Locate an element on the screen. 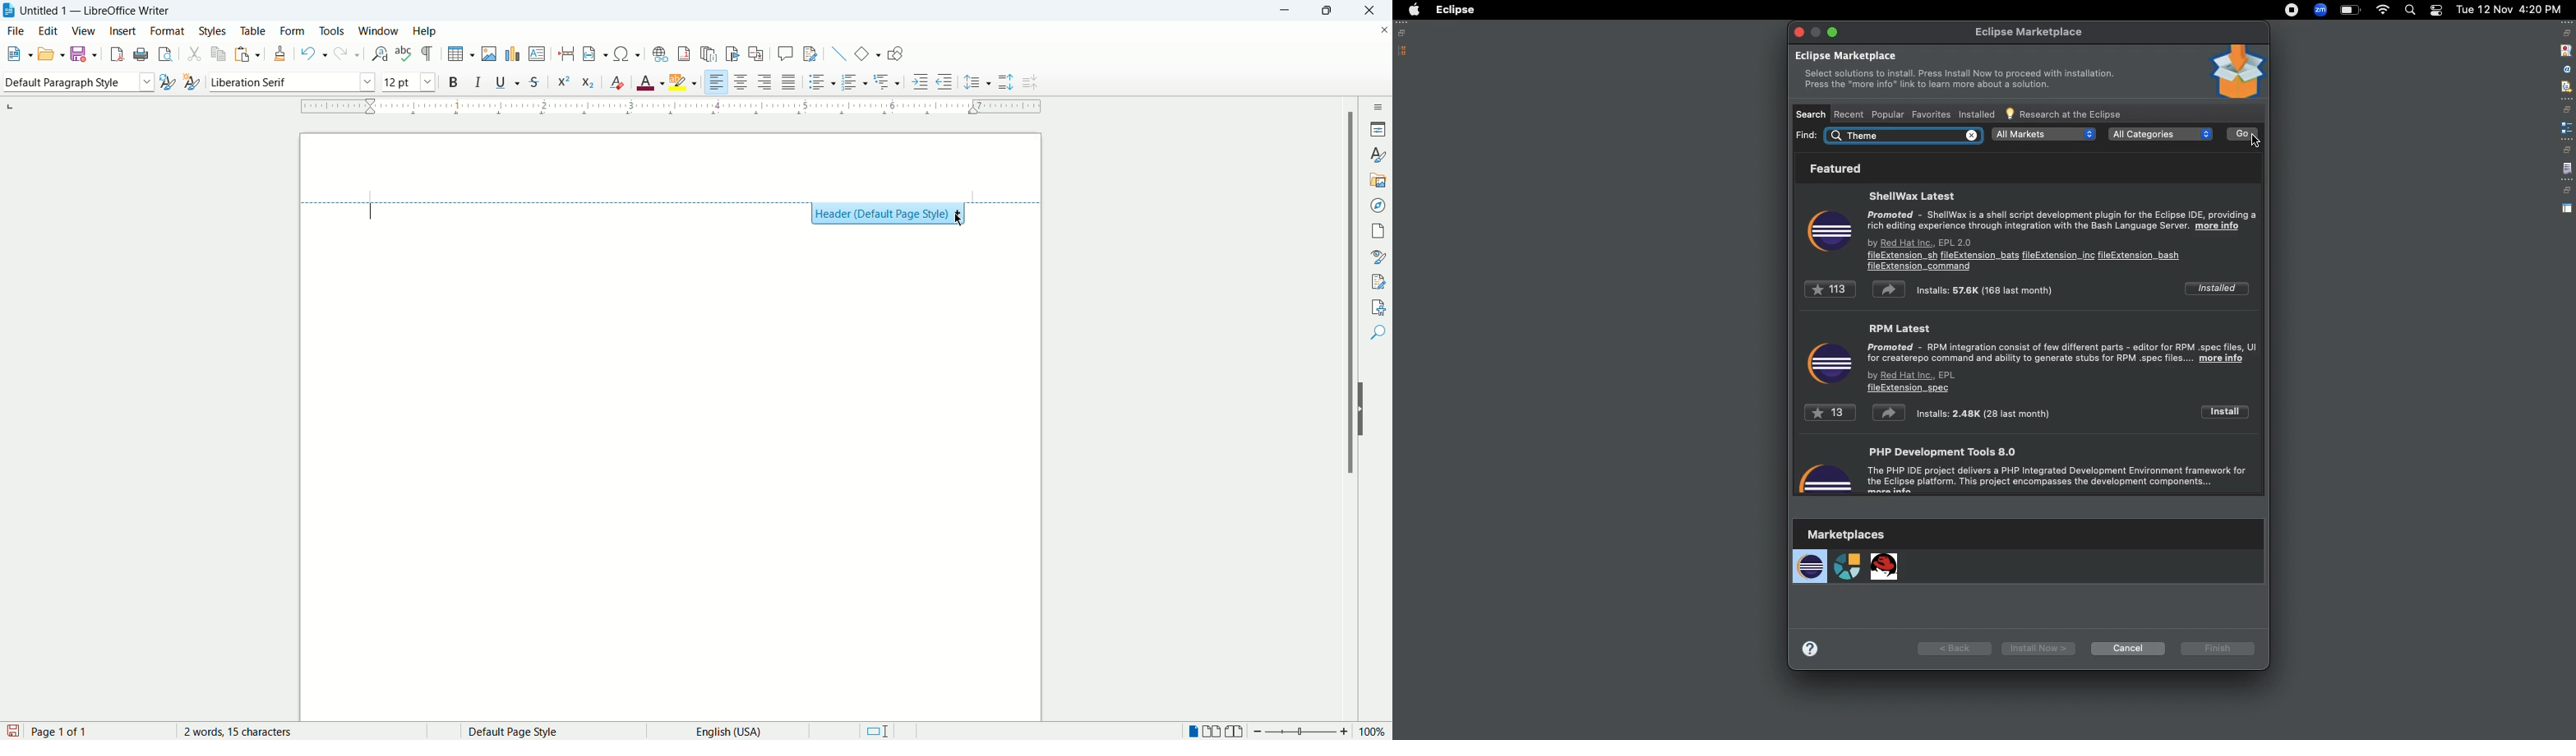 This screenshot has height=756, width=2576. page count is located at coordinates (102, 731).